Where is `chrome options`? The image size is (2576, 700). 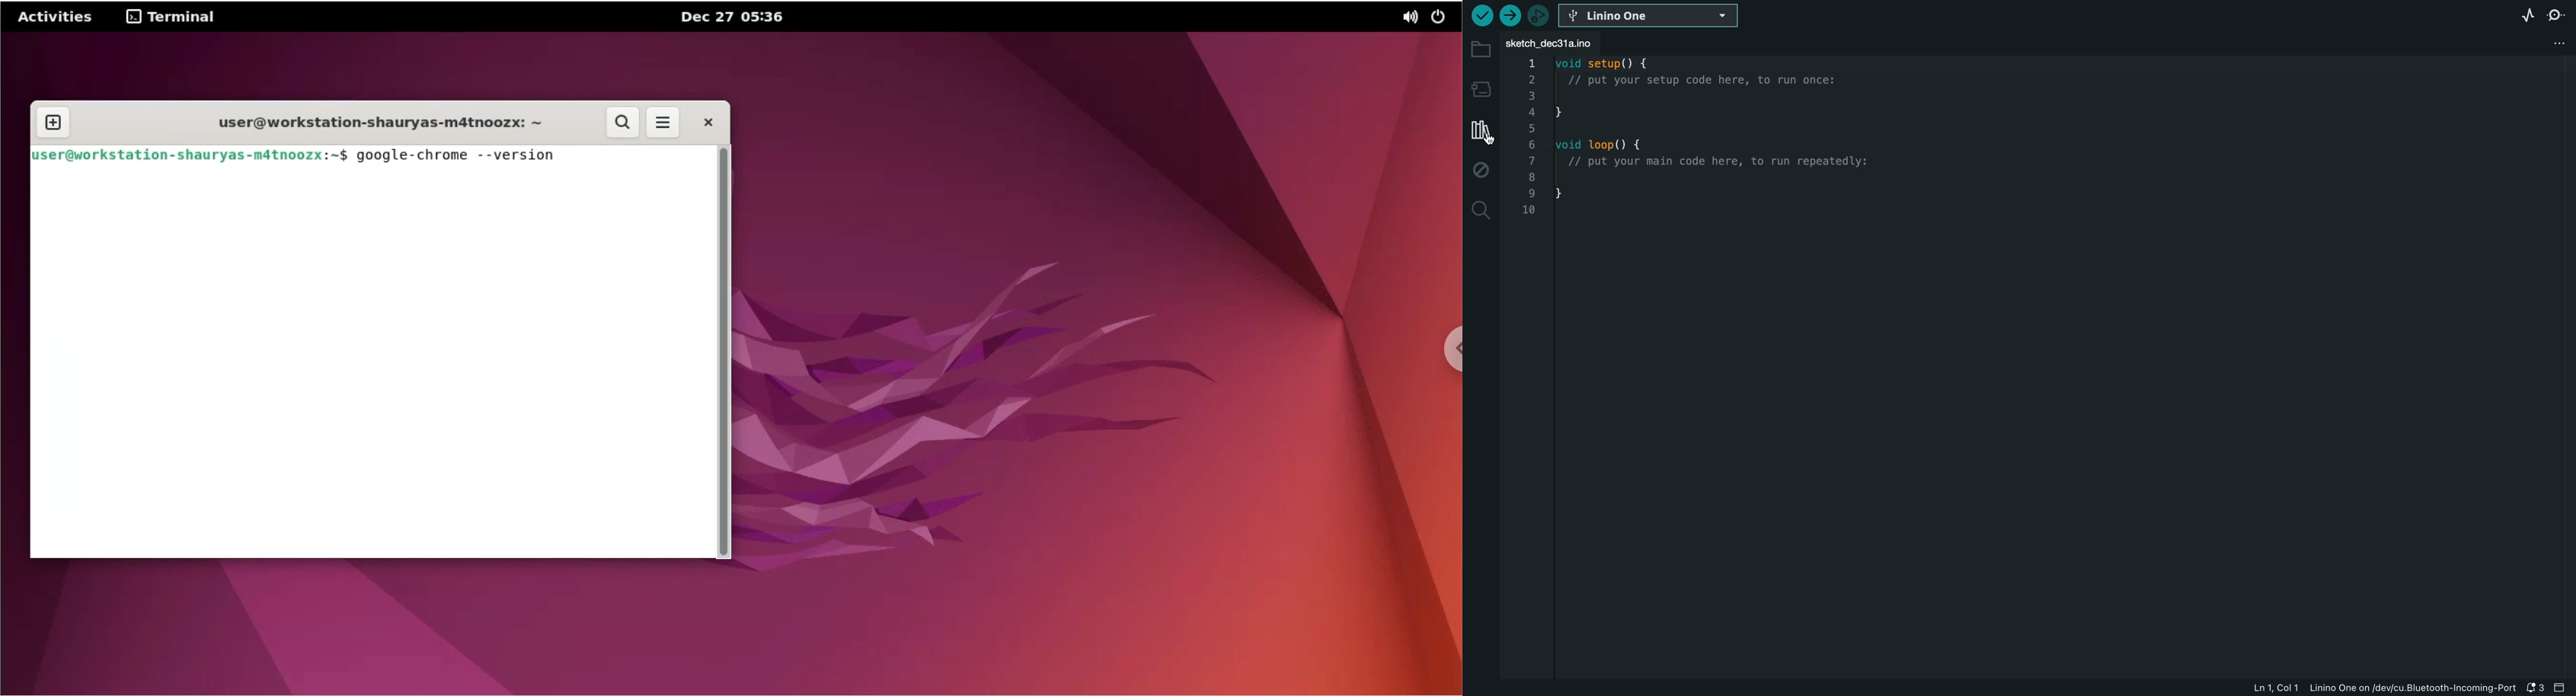
chrome options is located at coordinates (1449, 350).